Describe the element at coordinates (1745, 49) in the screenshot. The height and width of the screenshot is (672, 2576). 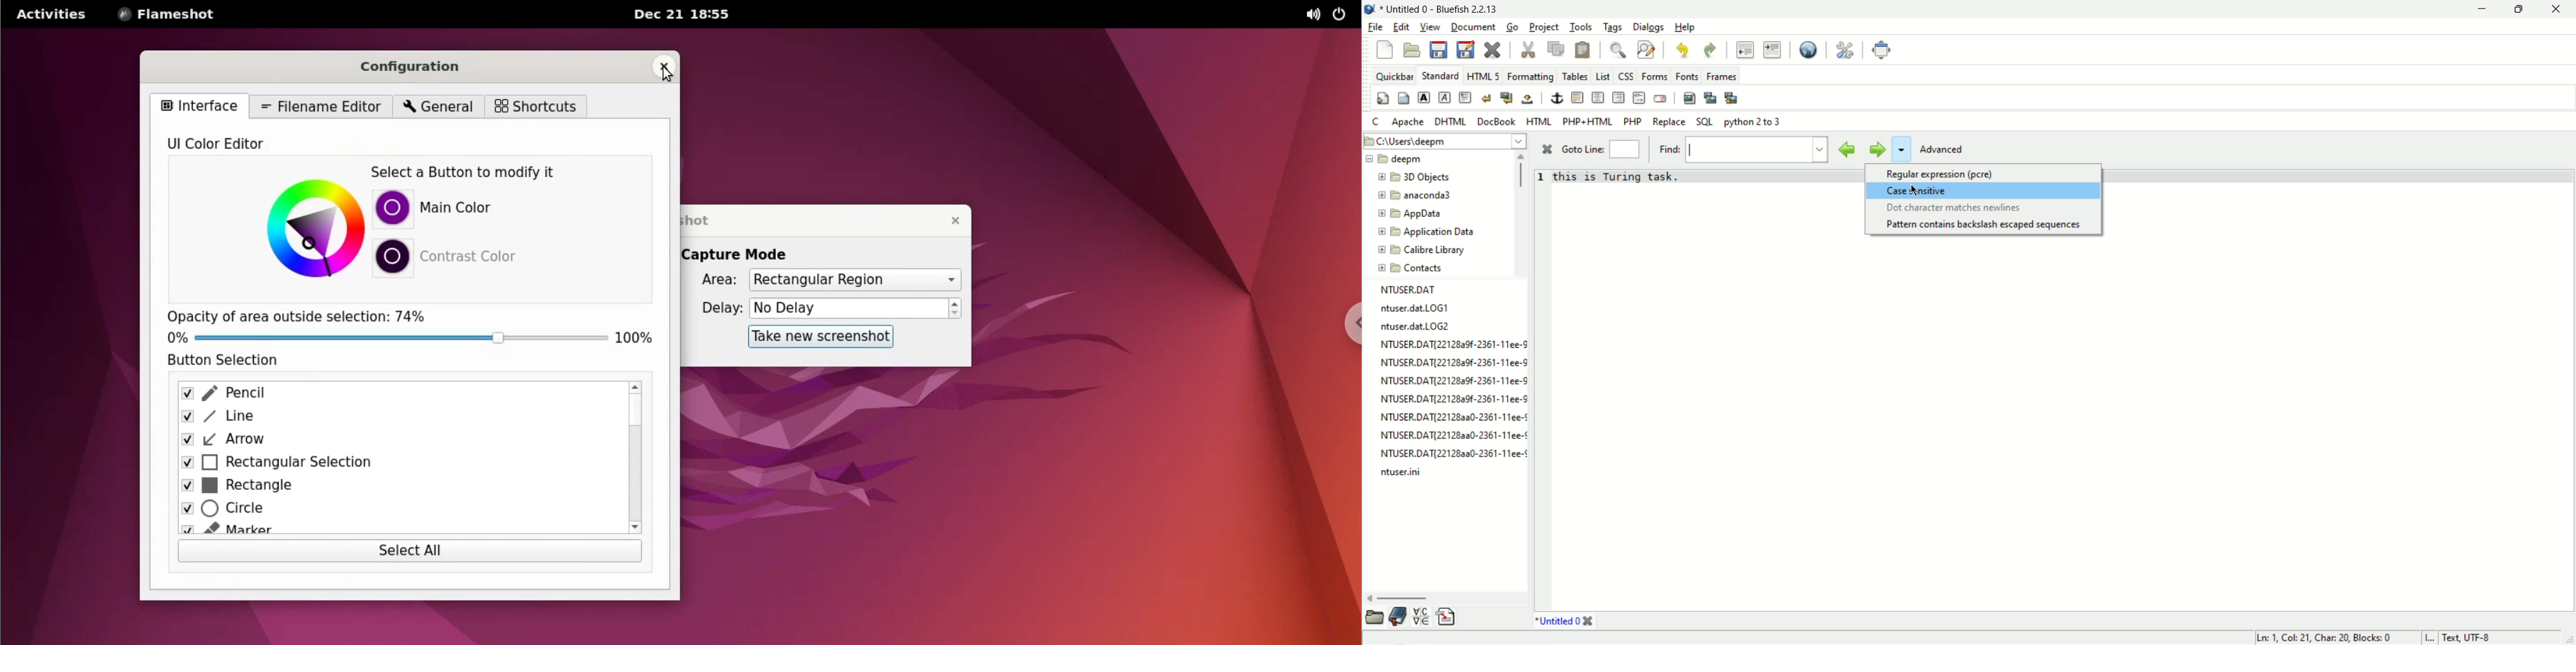
I see `unident` at that location.